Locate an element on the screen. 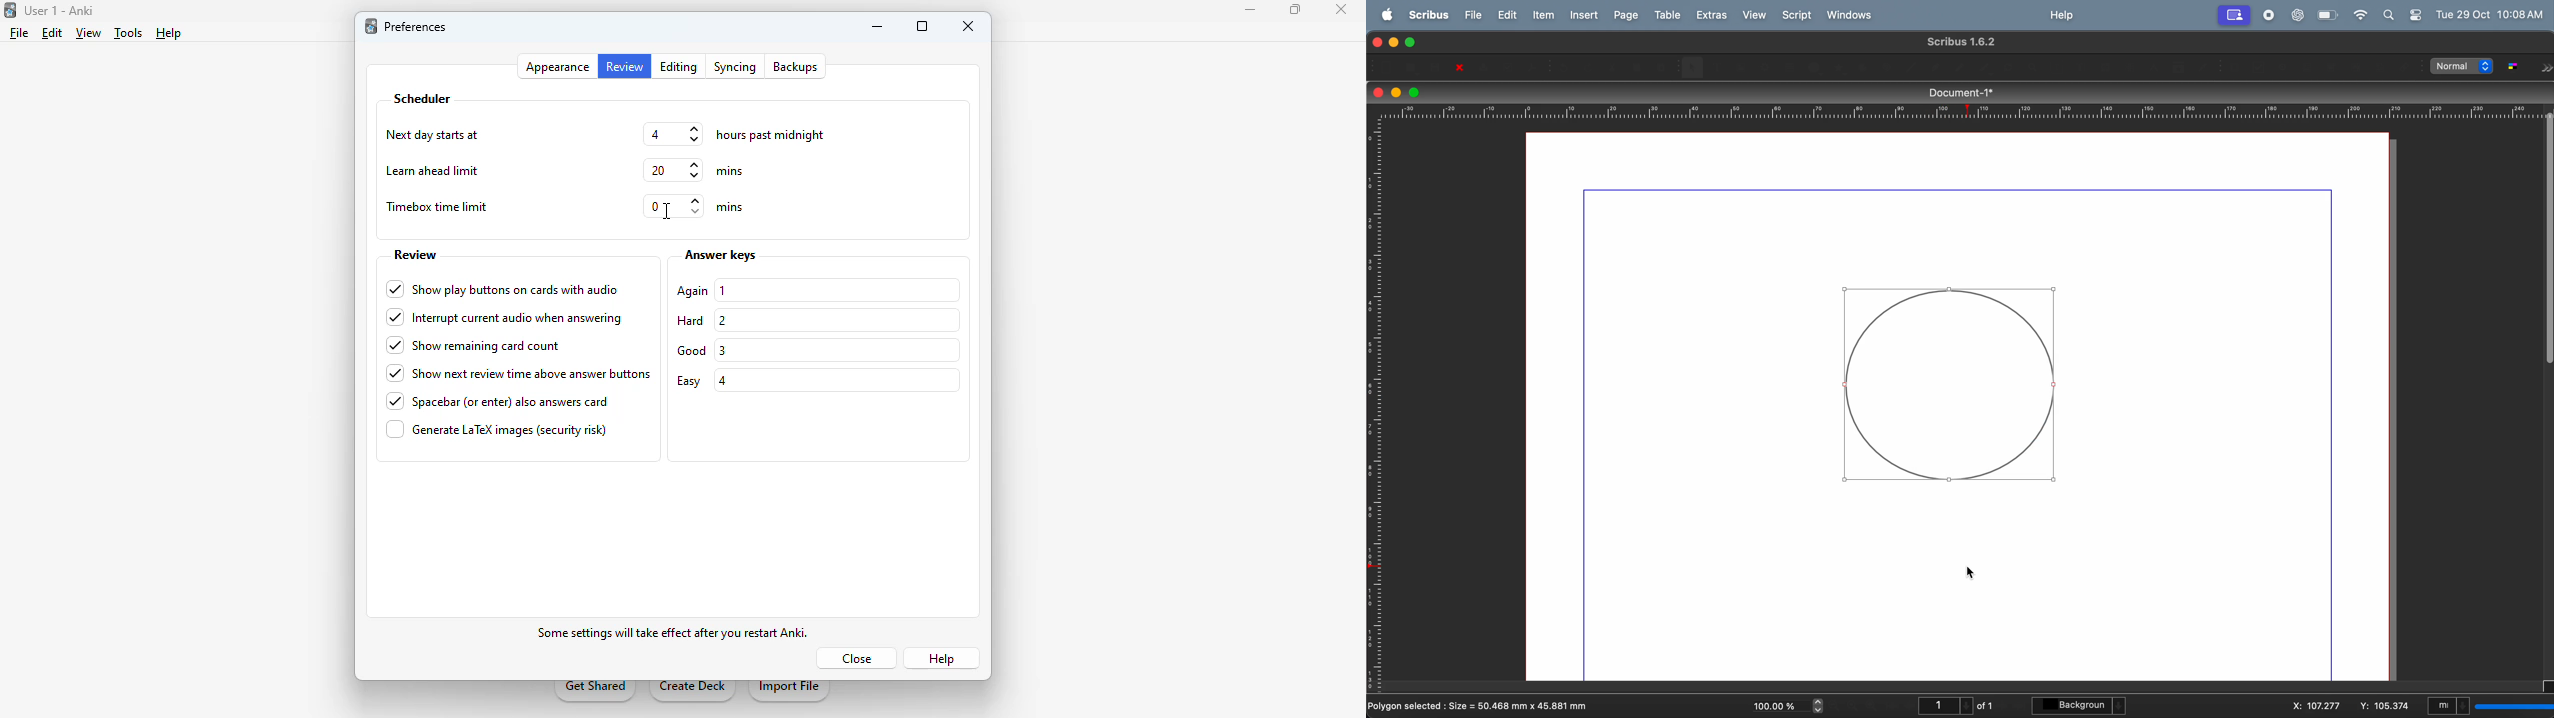 The image size is (2576, 728). maximize is located at coordinates (923, 26).